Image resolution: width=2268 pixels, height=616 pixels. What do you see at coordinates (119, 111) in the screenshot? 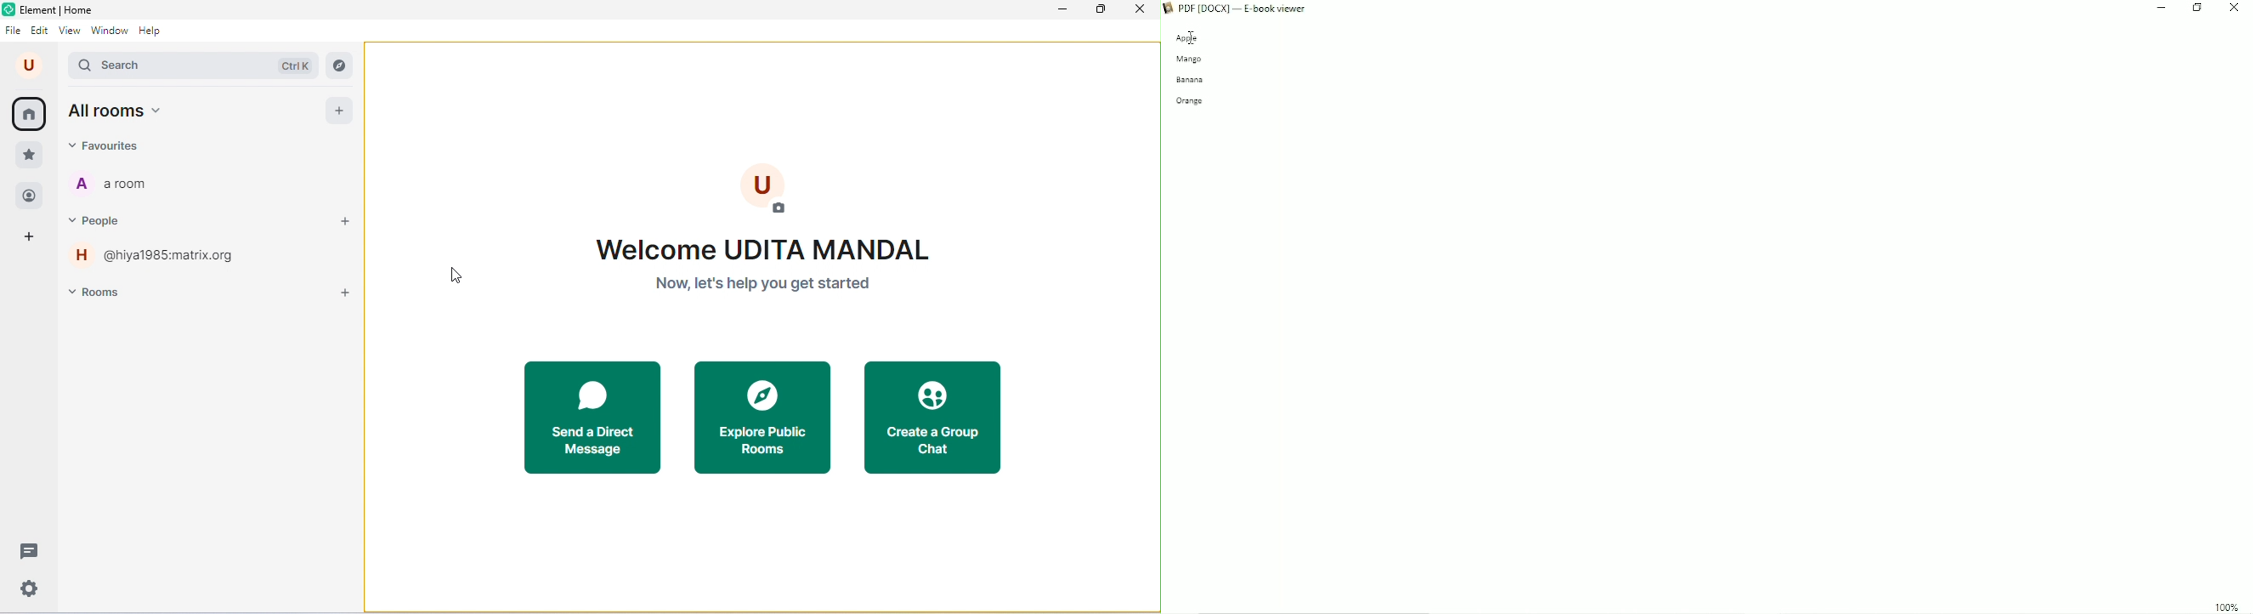
I see `all rooms` at bounding box center [119, 111].